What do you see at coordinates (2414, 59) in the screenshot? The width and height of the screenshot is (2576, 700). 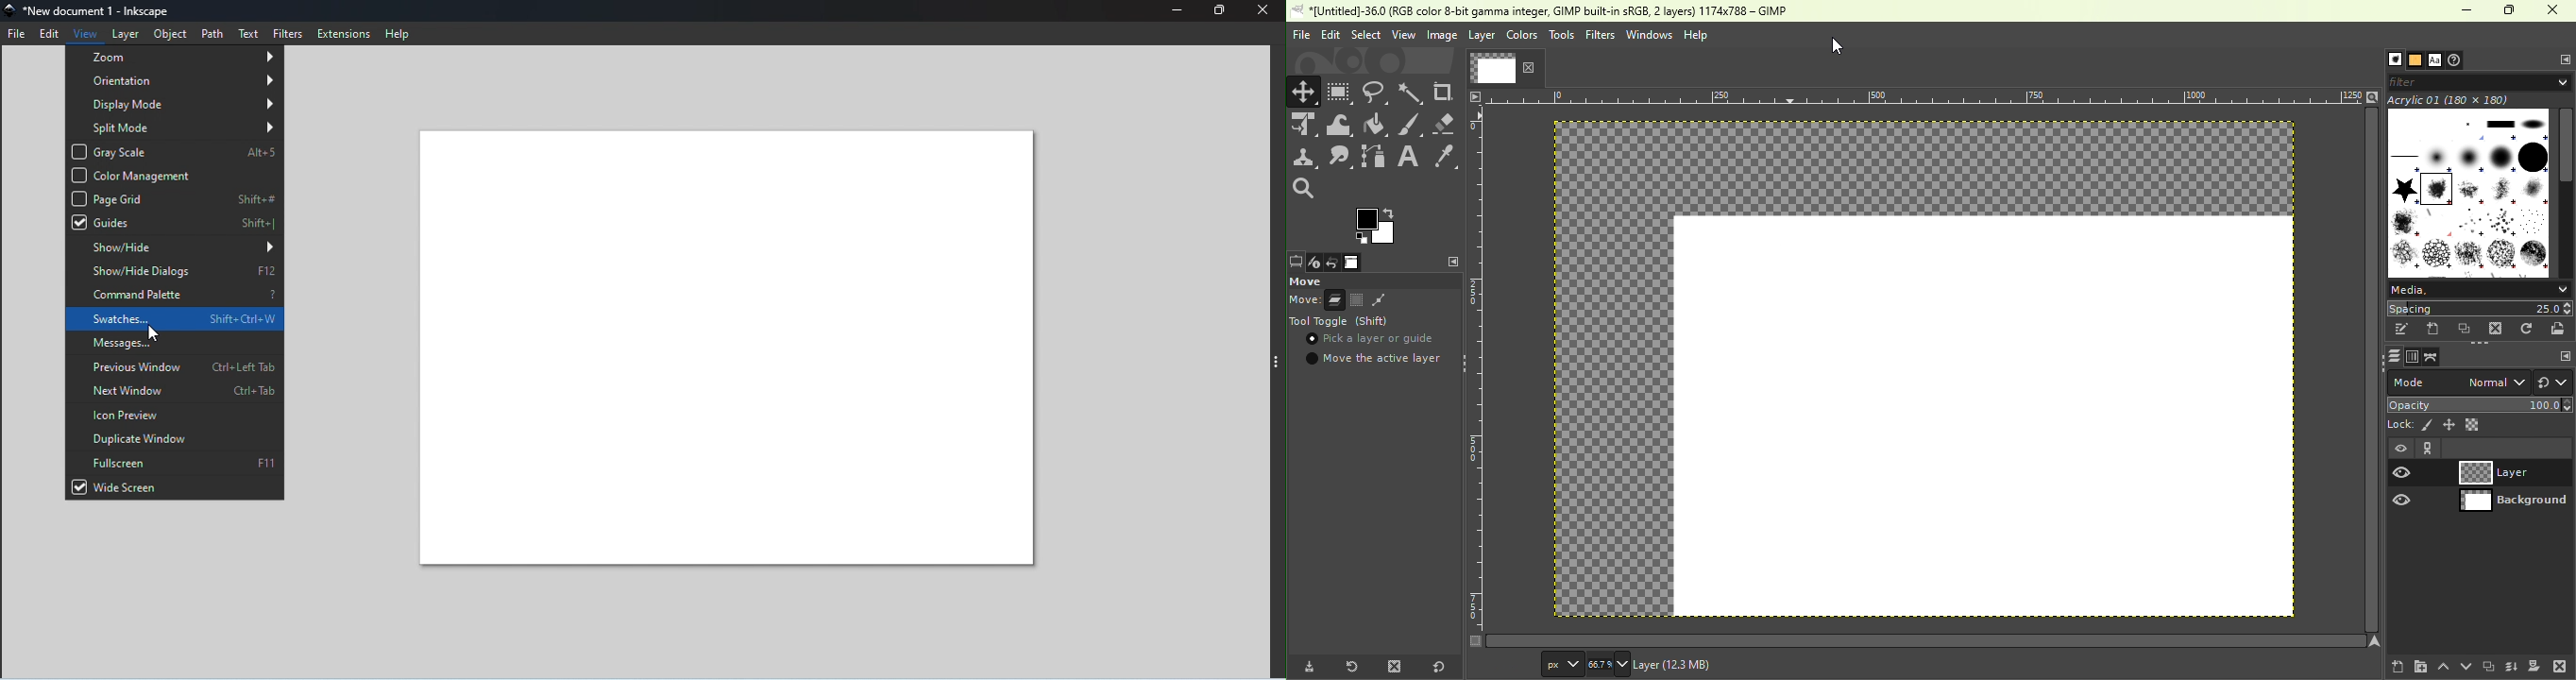 I see `Patterns` at bounding box center [2414, 59].